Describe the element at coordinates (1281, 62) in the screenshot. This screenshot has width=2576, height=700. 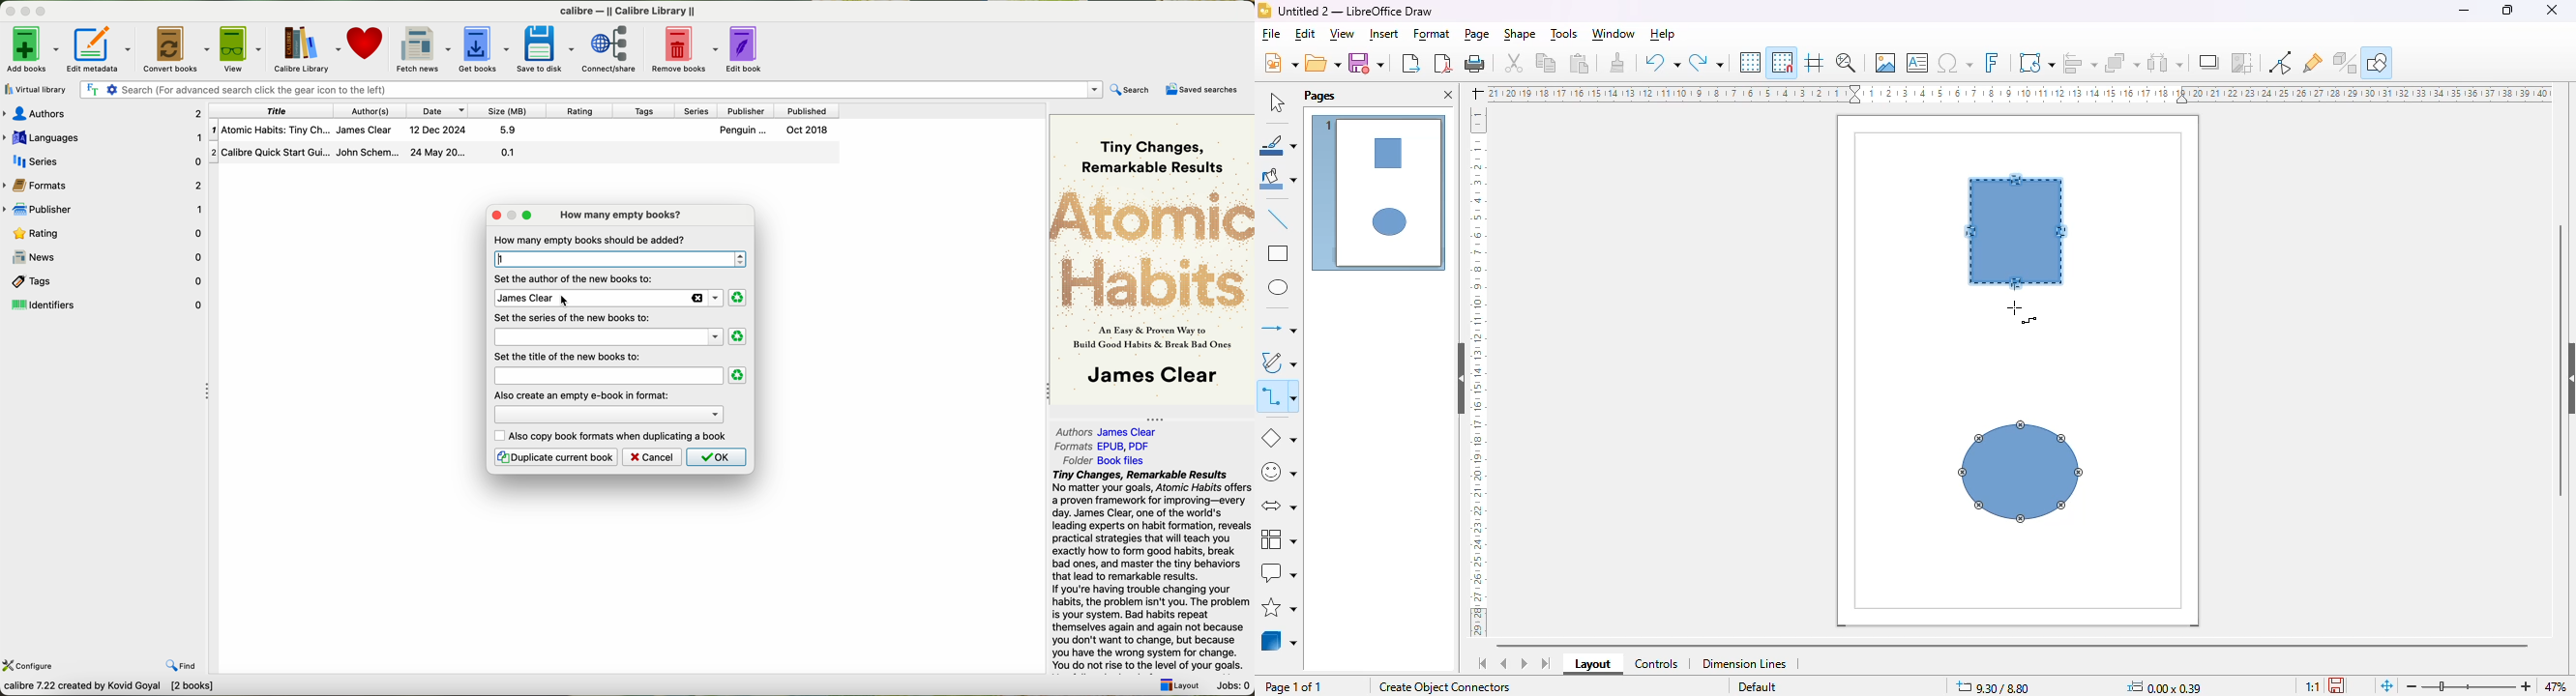
I see `new` at that location.